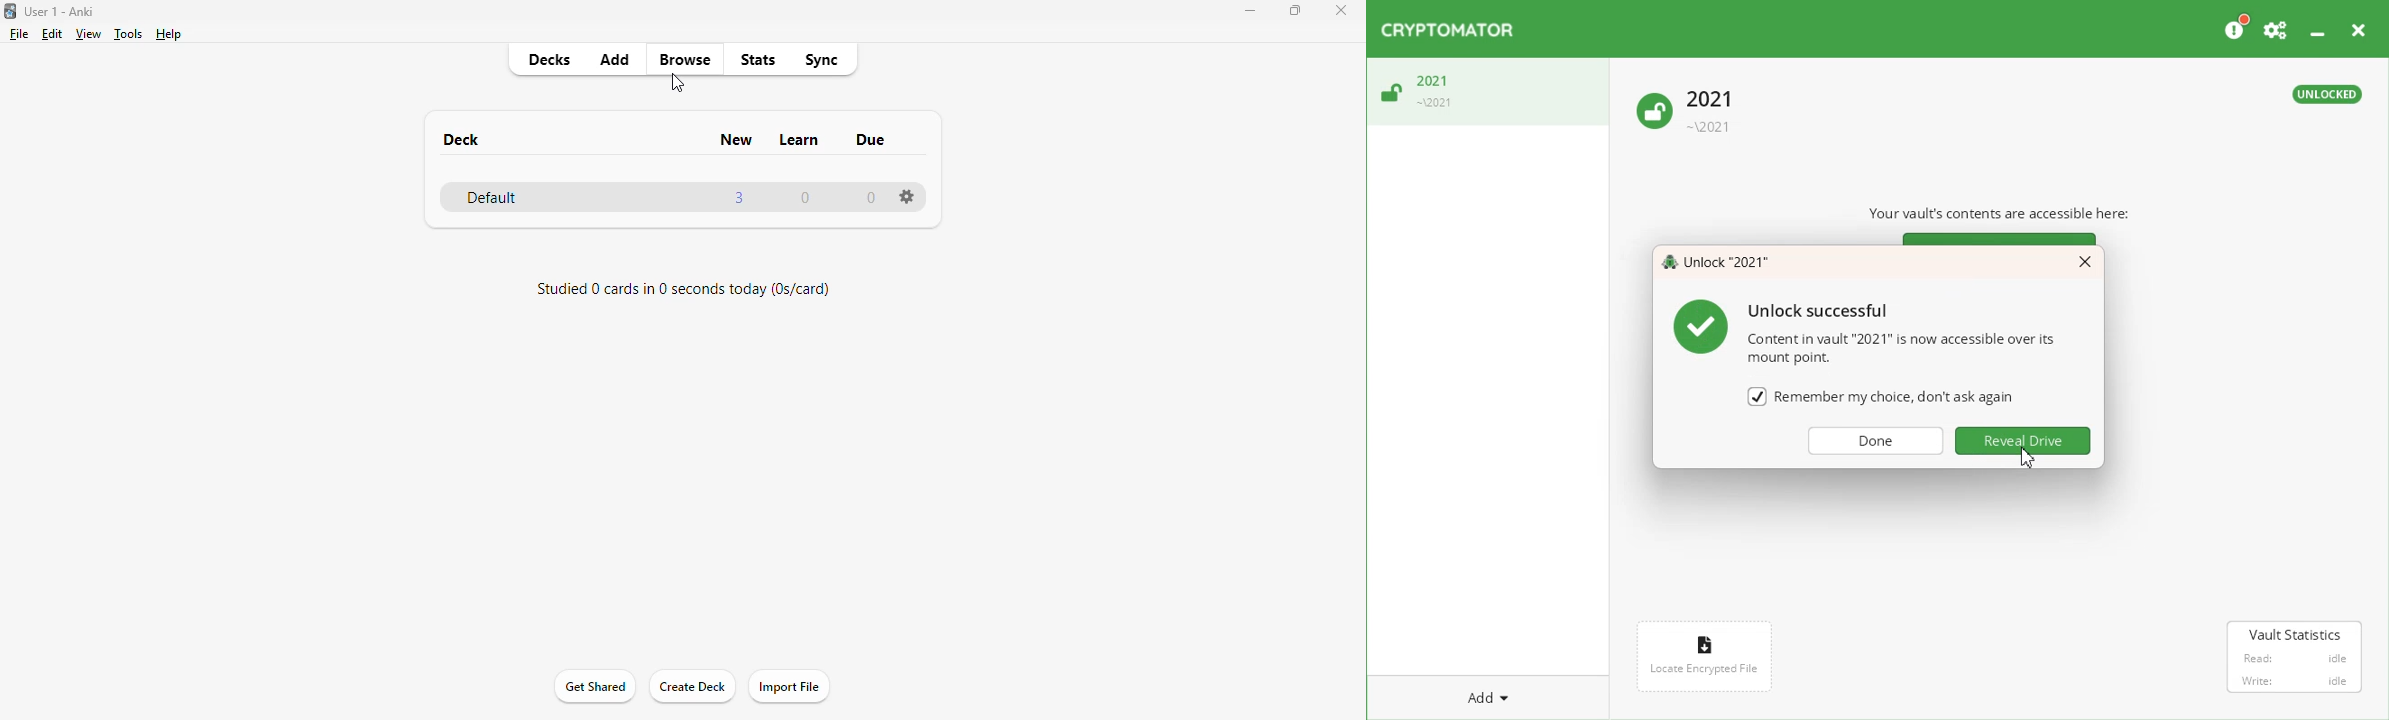  I want to click on help, so click(168, 34).